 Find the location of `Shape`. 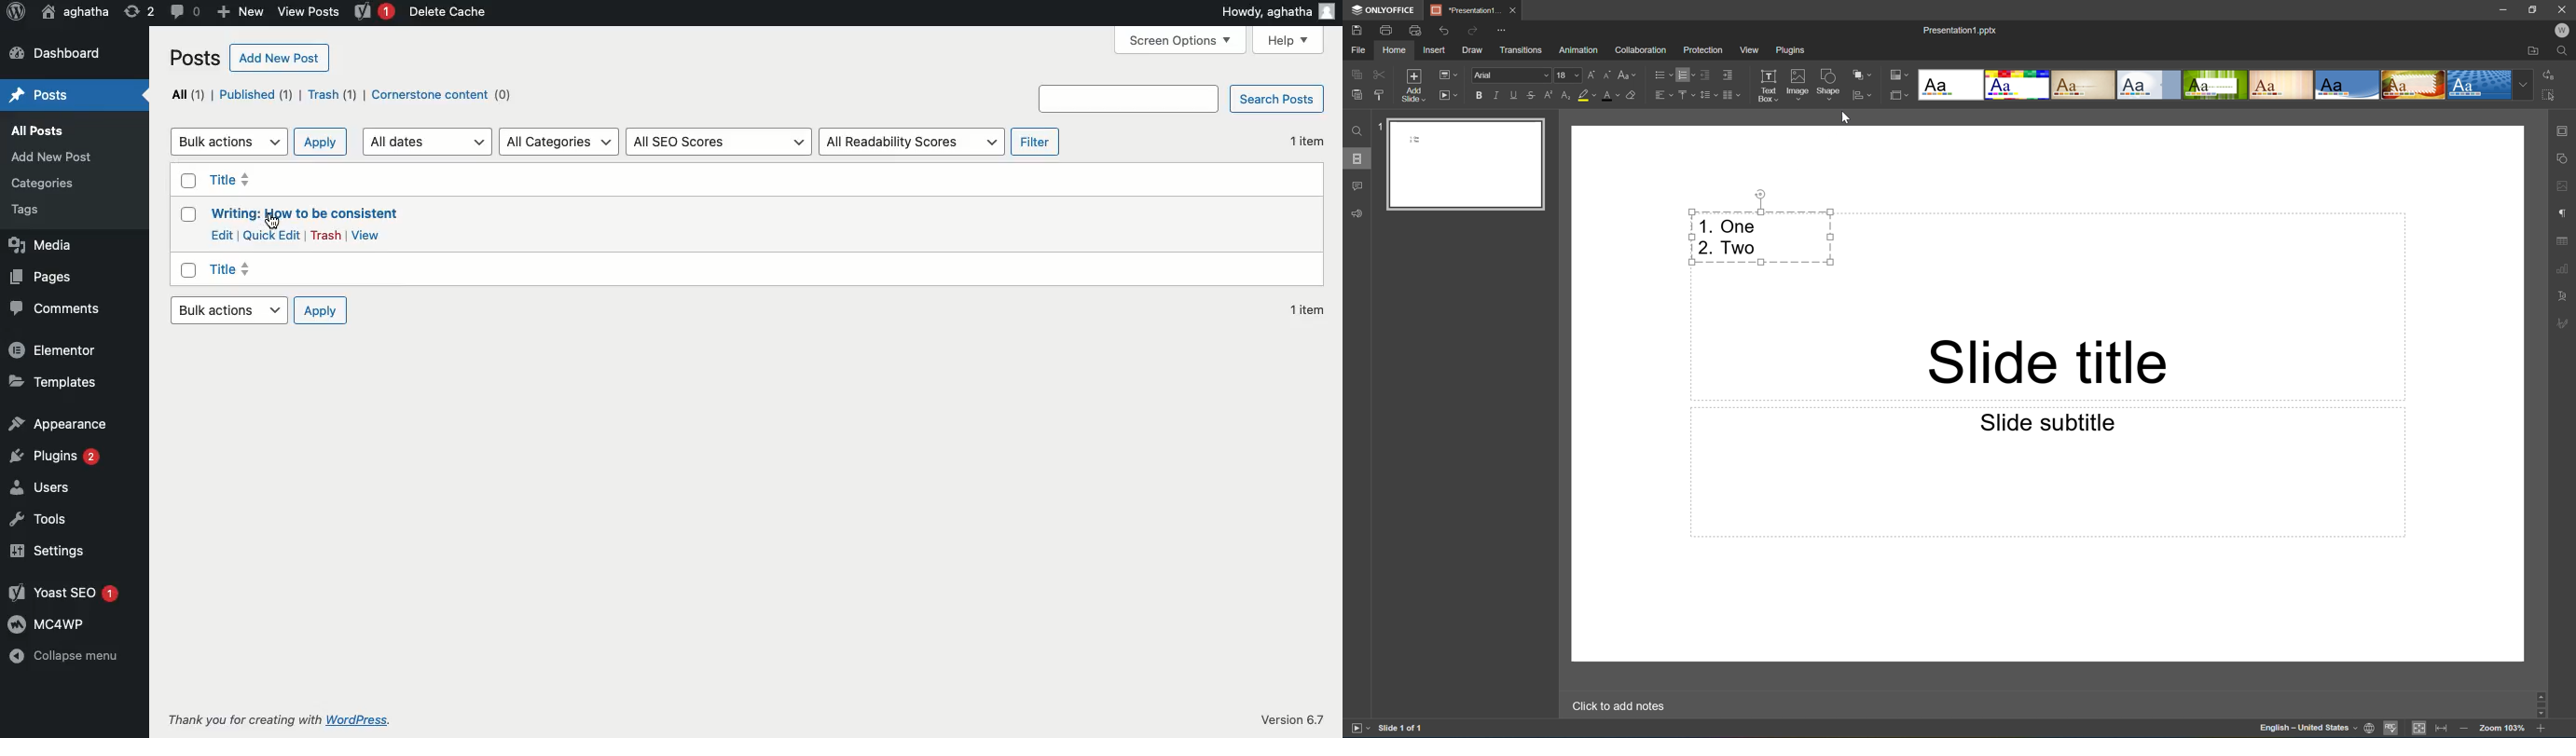

Shape is located at coordinates (1830, 85).